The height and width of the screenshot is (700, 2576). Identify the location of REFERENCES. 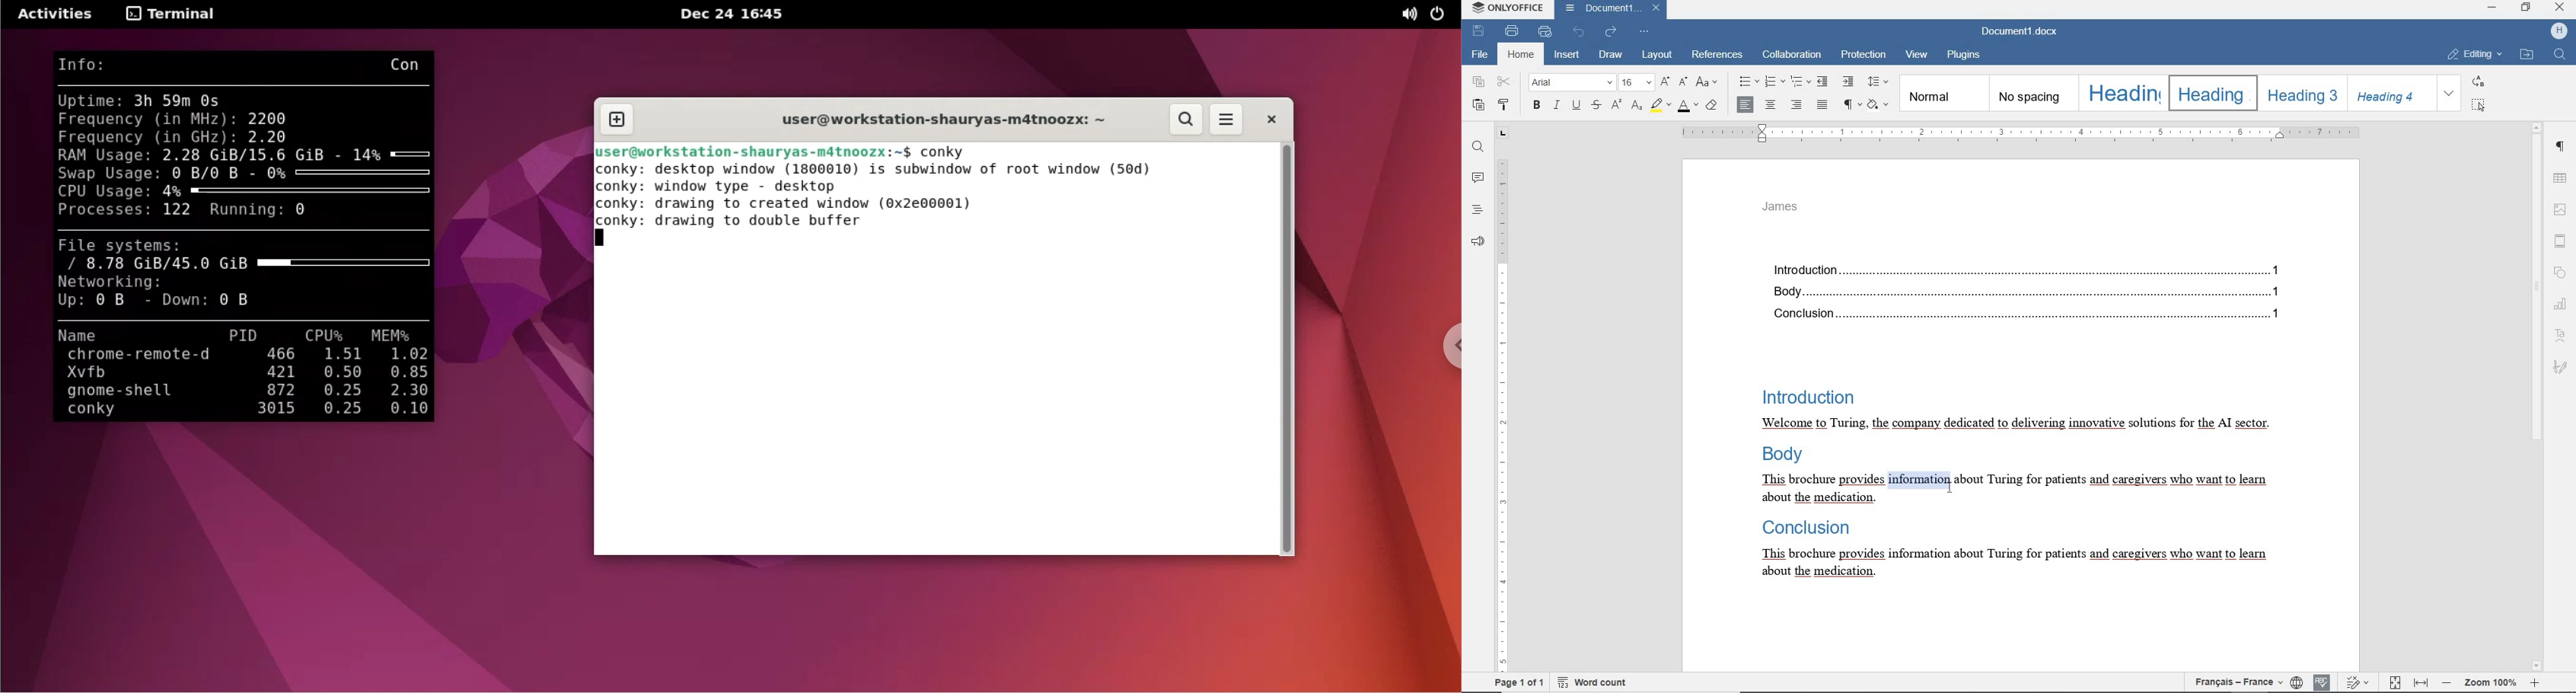
(1718, 56).